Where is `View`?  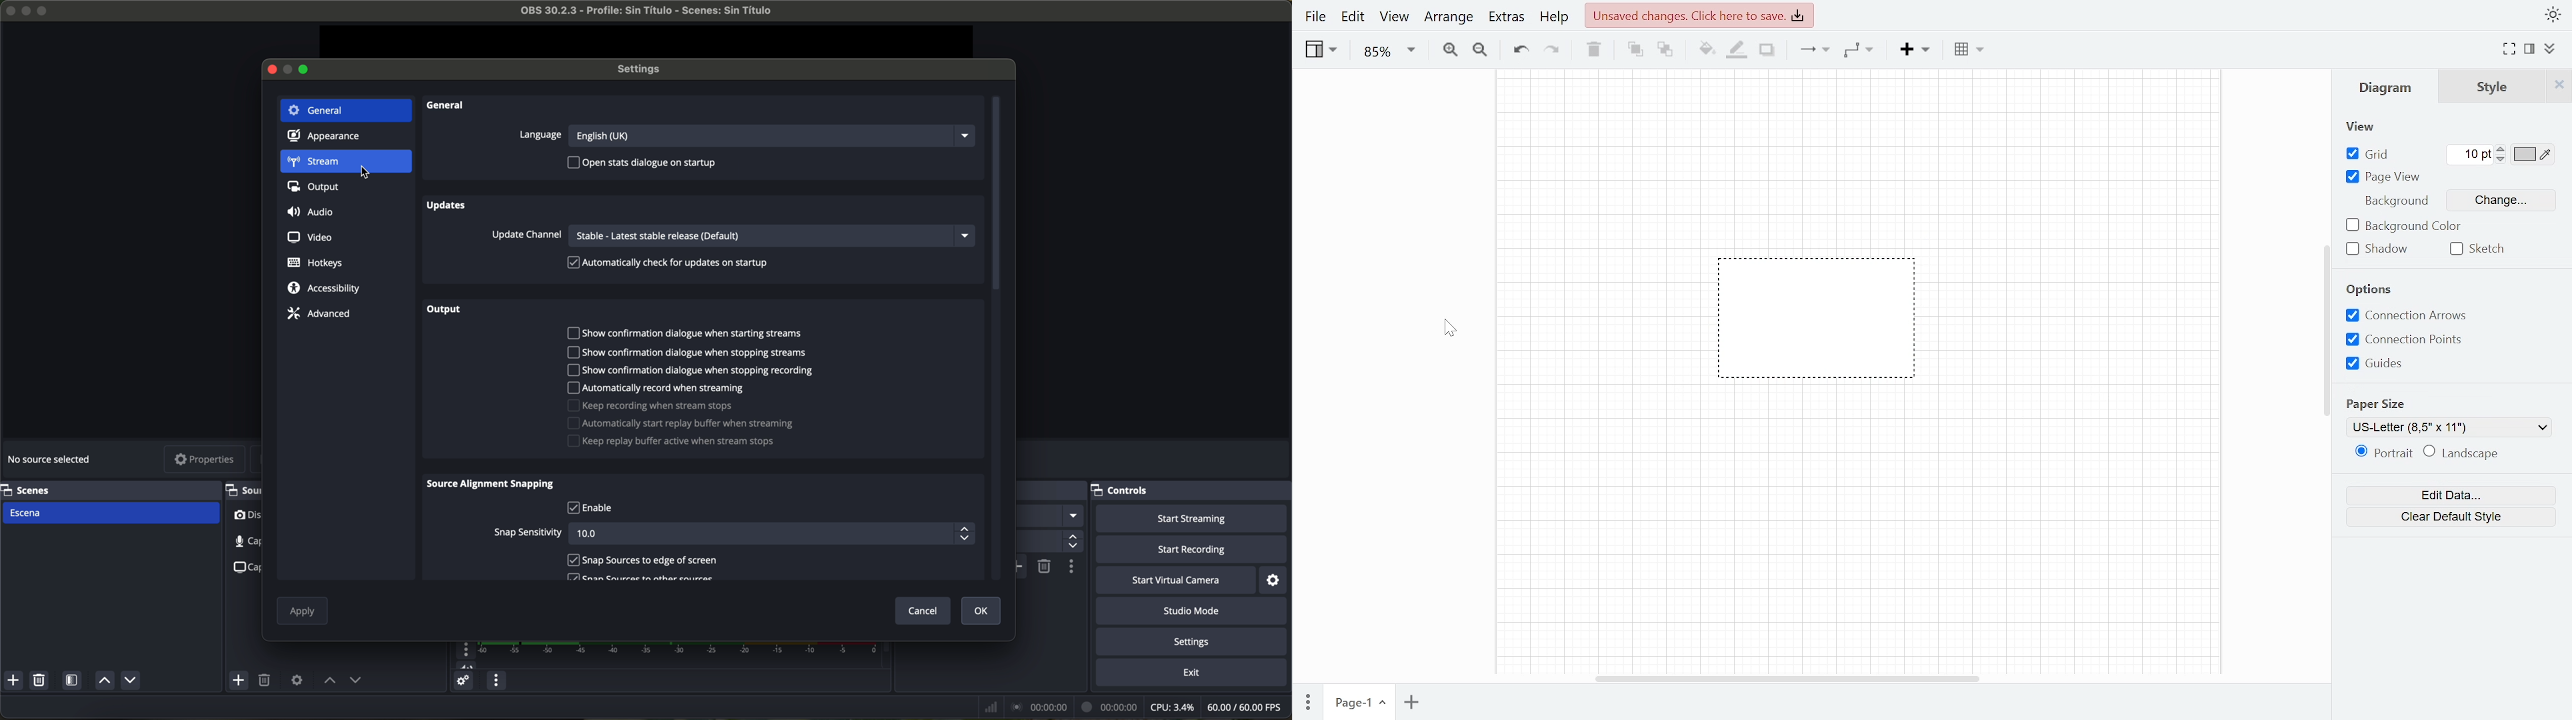 View is located at coordinates (2365, 127).